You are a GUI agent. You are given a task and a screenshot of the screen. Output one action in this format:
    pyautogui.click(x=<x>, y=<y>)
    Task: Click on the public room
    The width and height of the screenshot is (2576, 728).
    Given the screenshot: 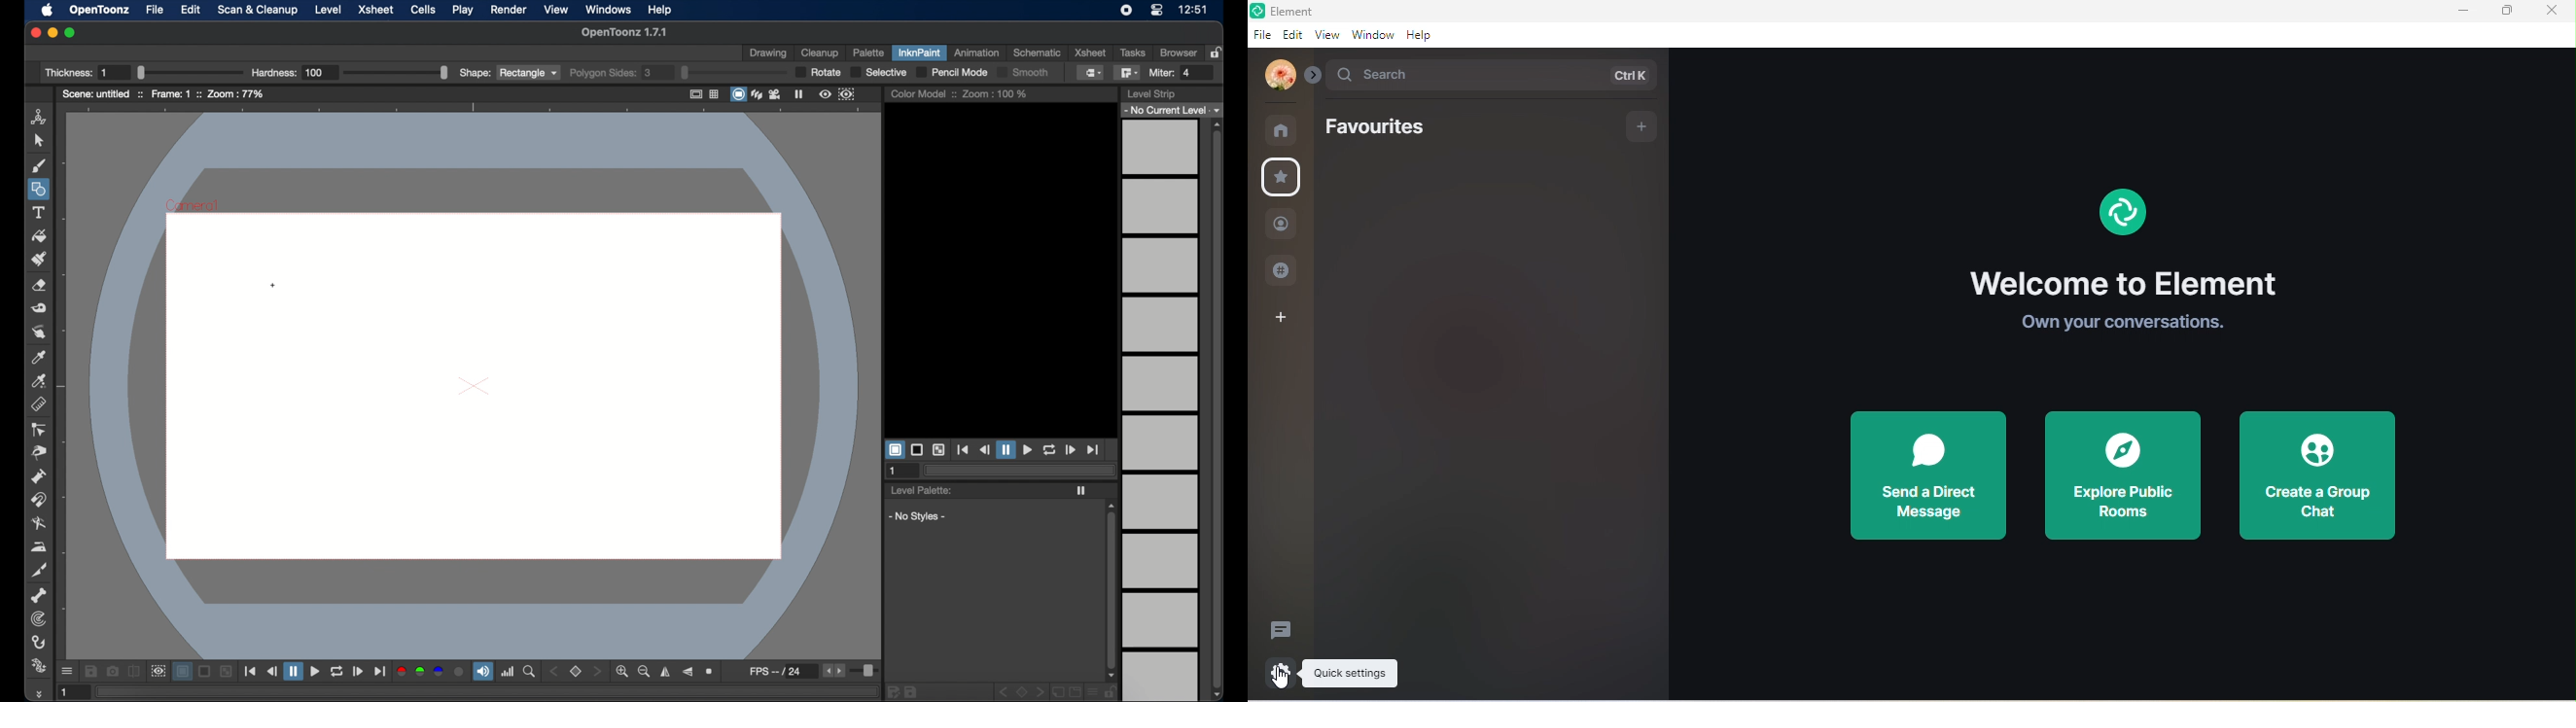 What is the action you would take?
    pyautogui.click(x=1283, y=272)
    